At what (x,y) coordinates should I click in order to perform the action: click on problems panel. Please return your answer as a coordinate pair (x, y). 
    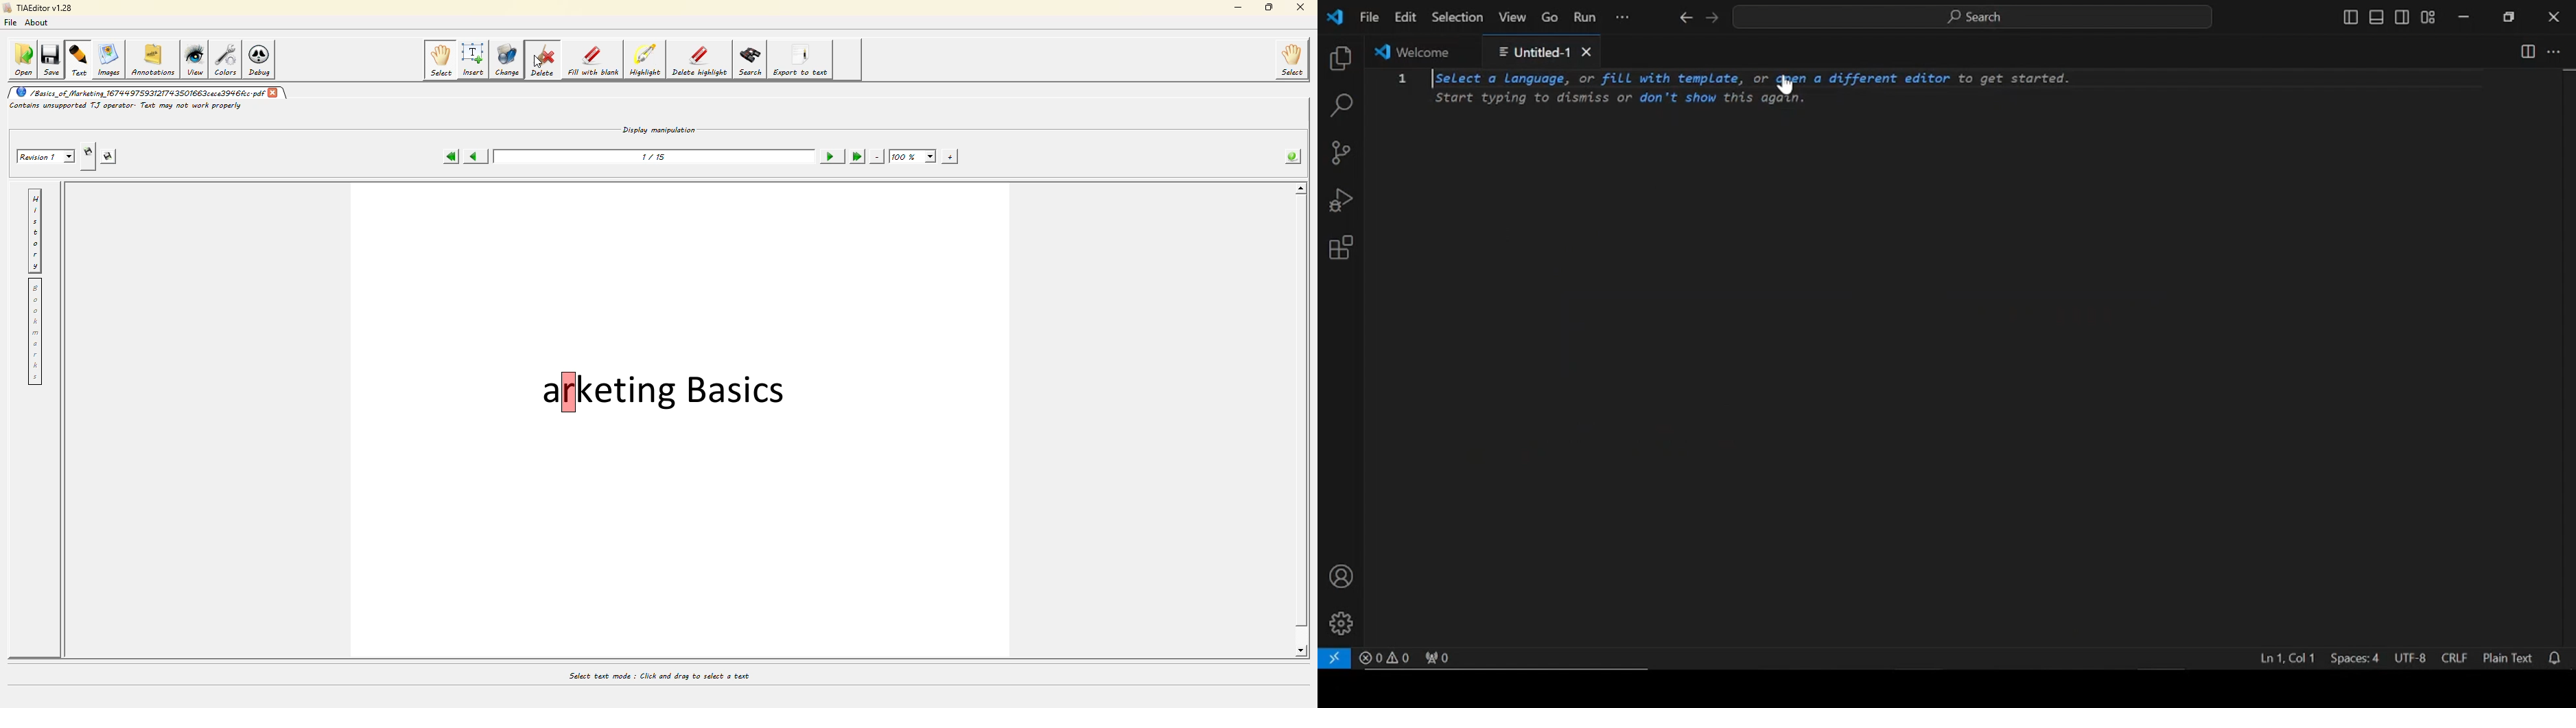
    Looking at the image, I should click on (1384, 657).